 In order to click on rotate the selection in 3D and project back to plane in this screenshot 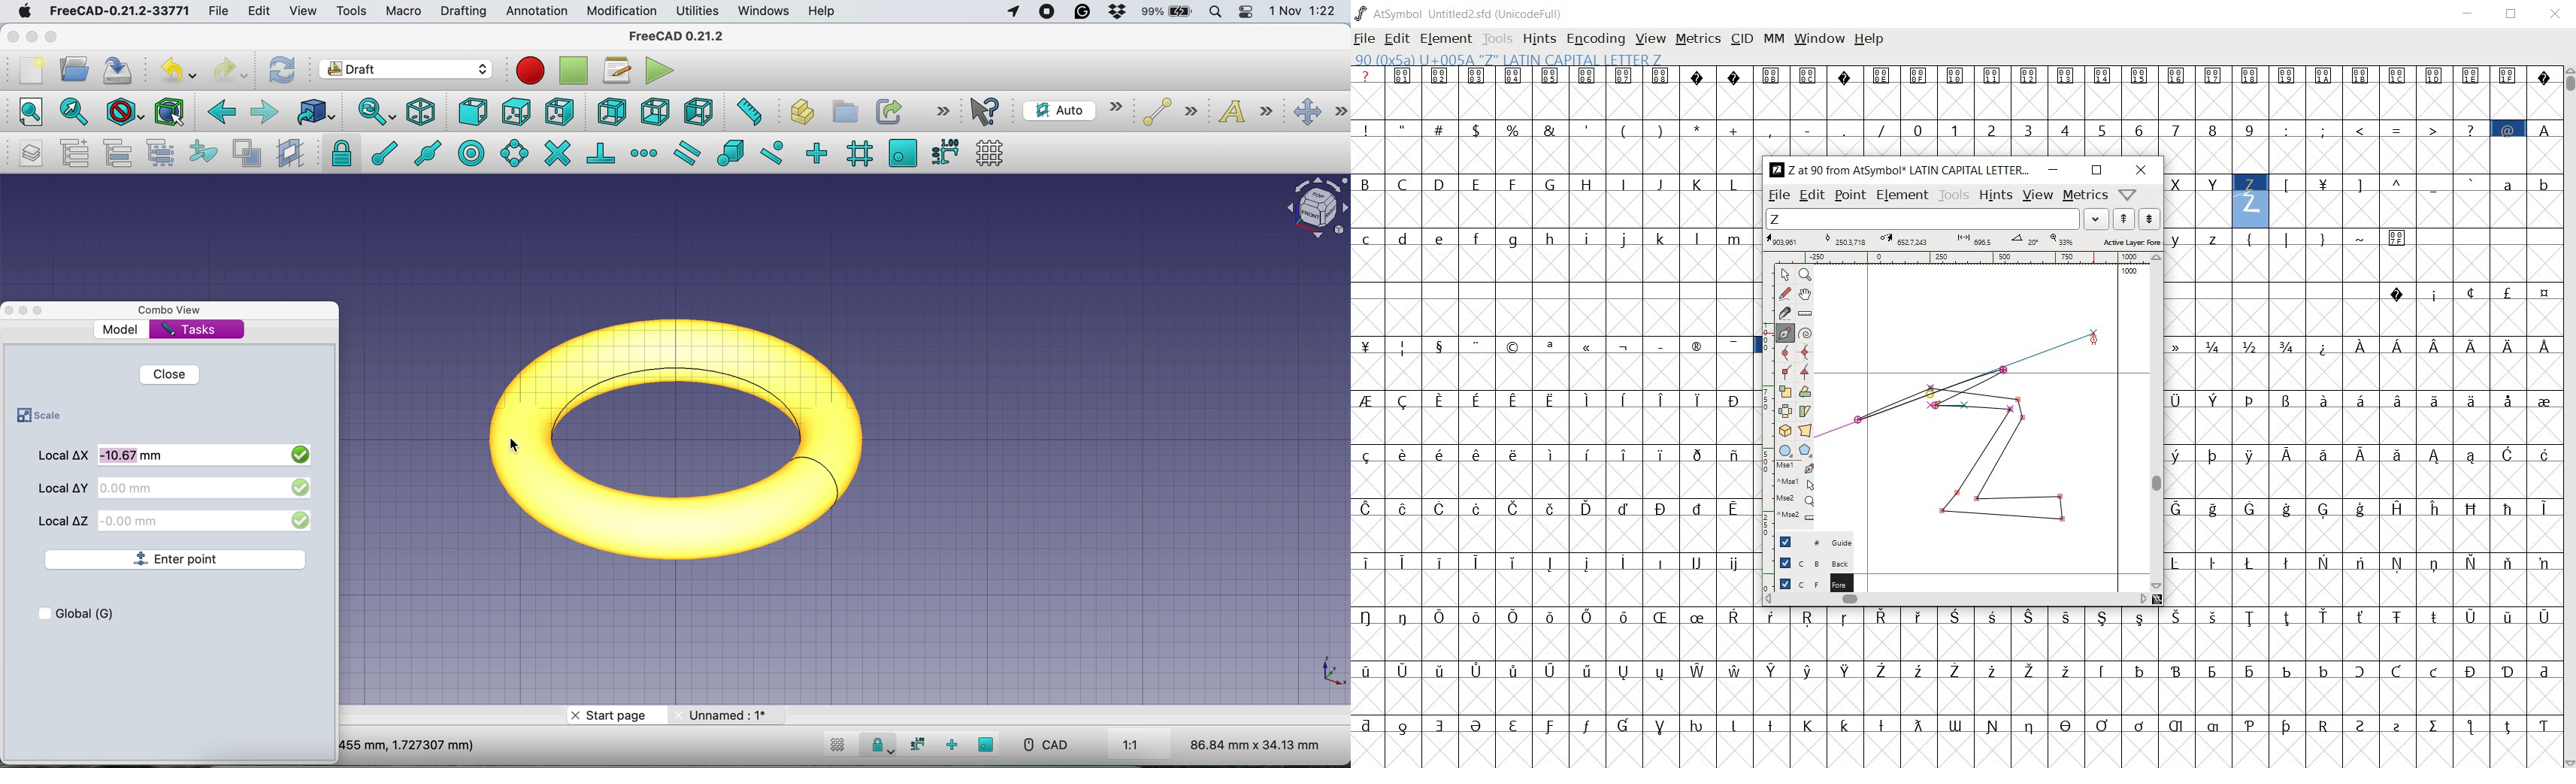, I will do `click(1784, 430)`.